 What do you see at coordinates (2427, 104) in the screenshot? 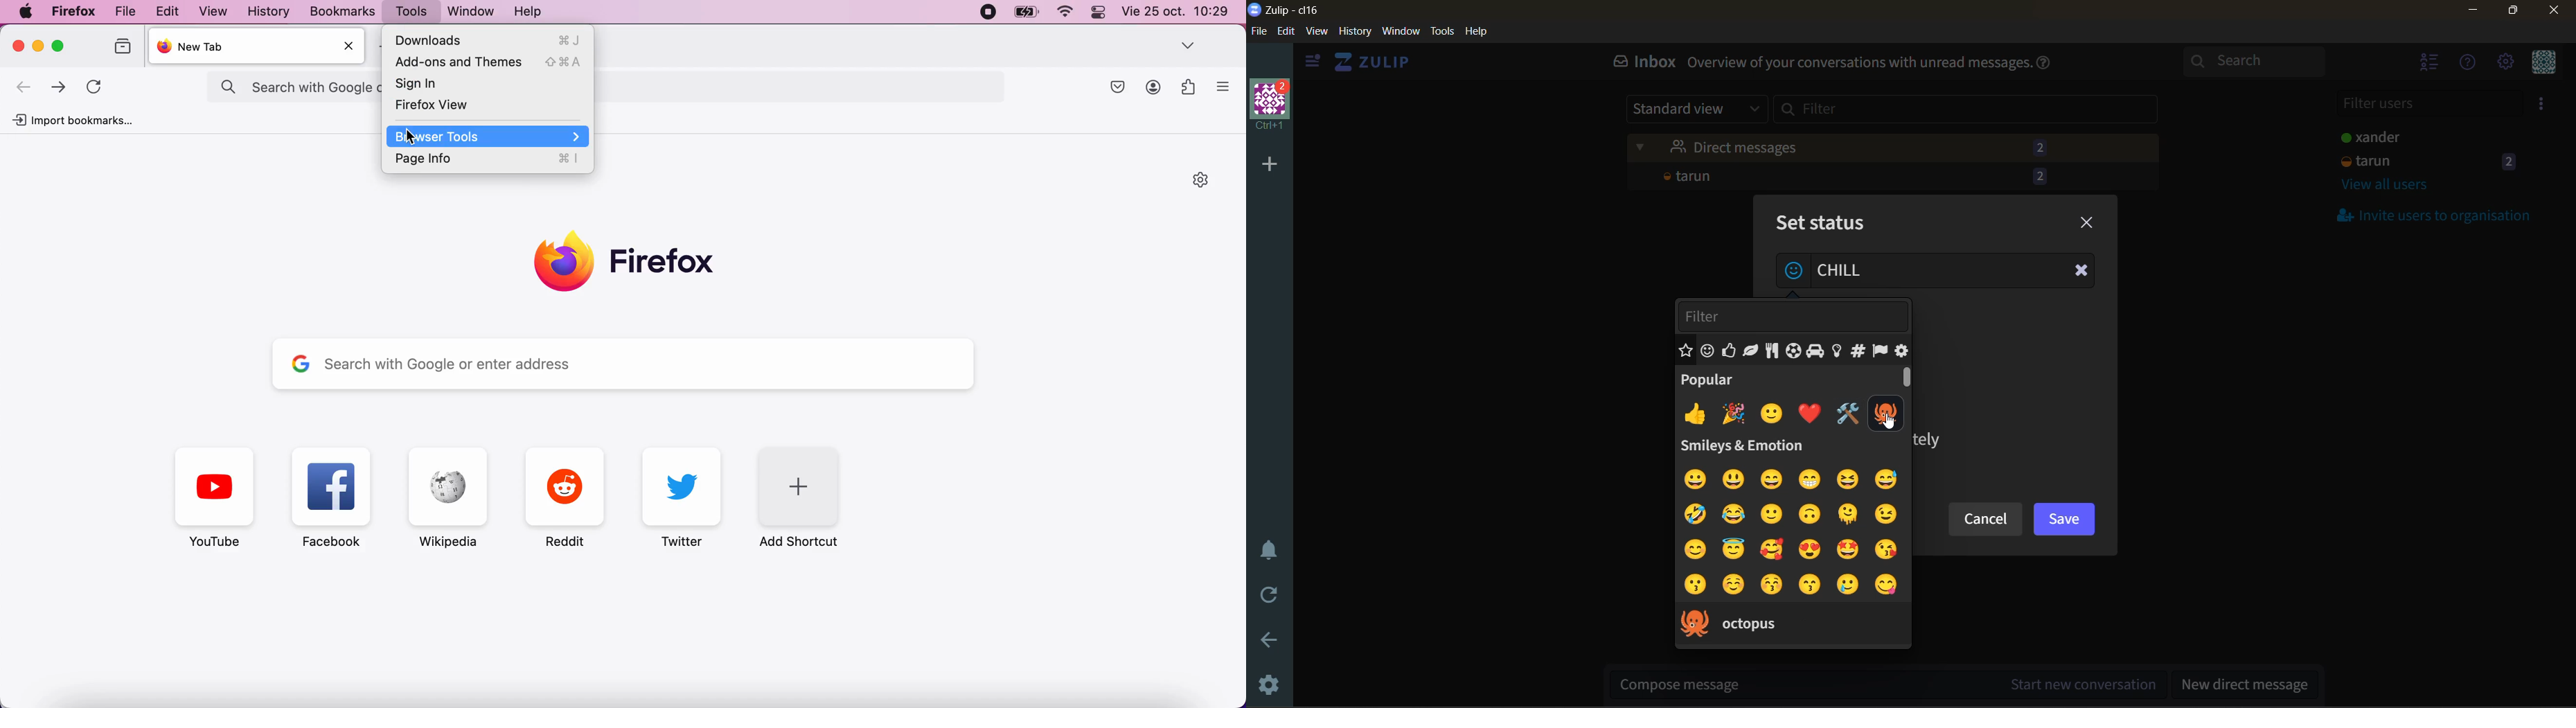
I see `filter users` at bounding box center [2427, 104].